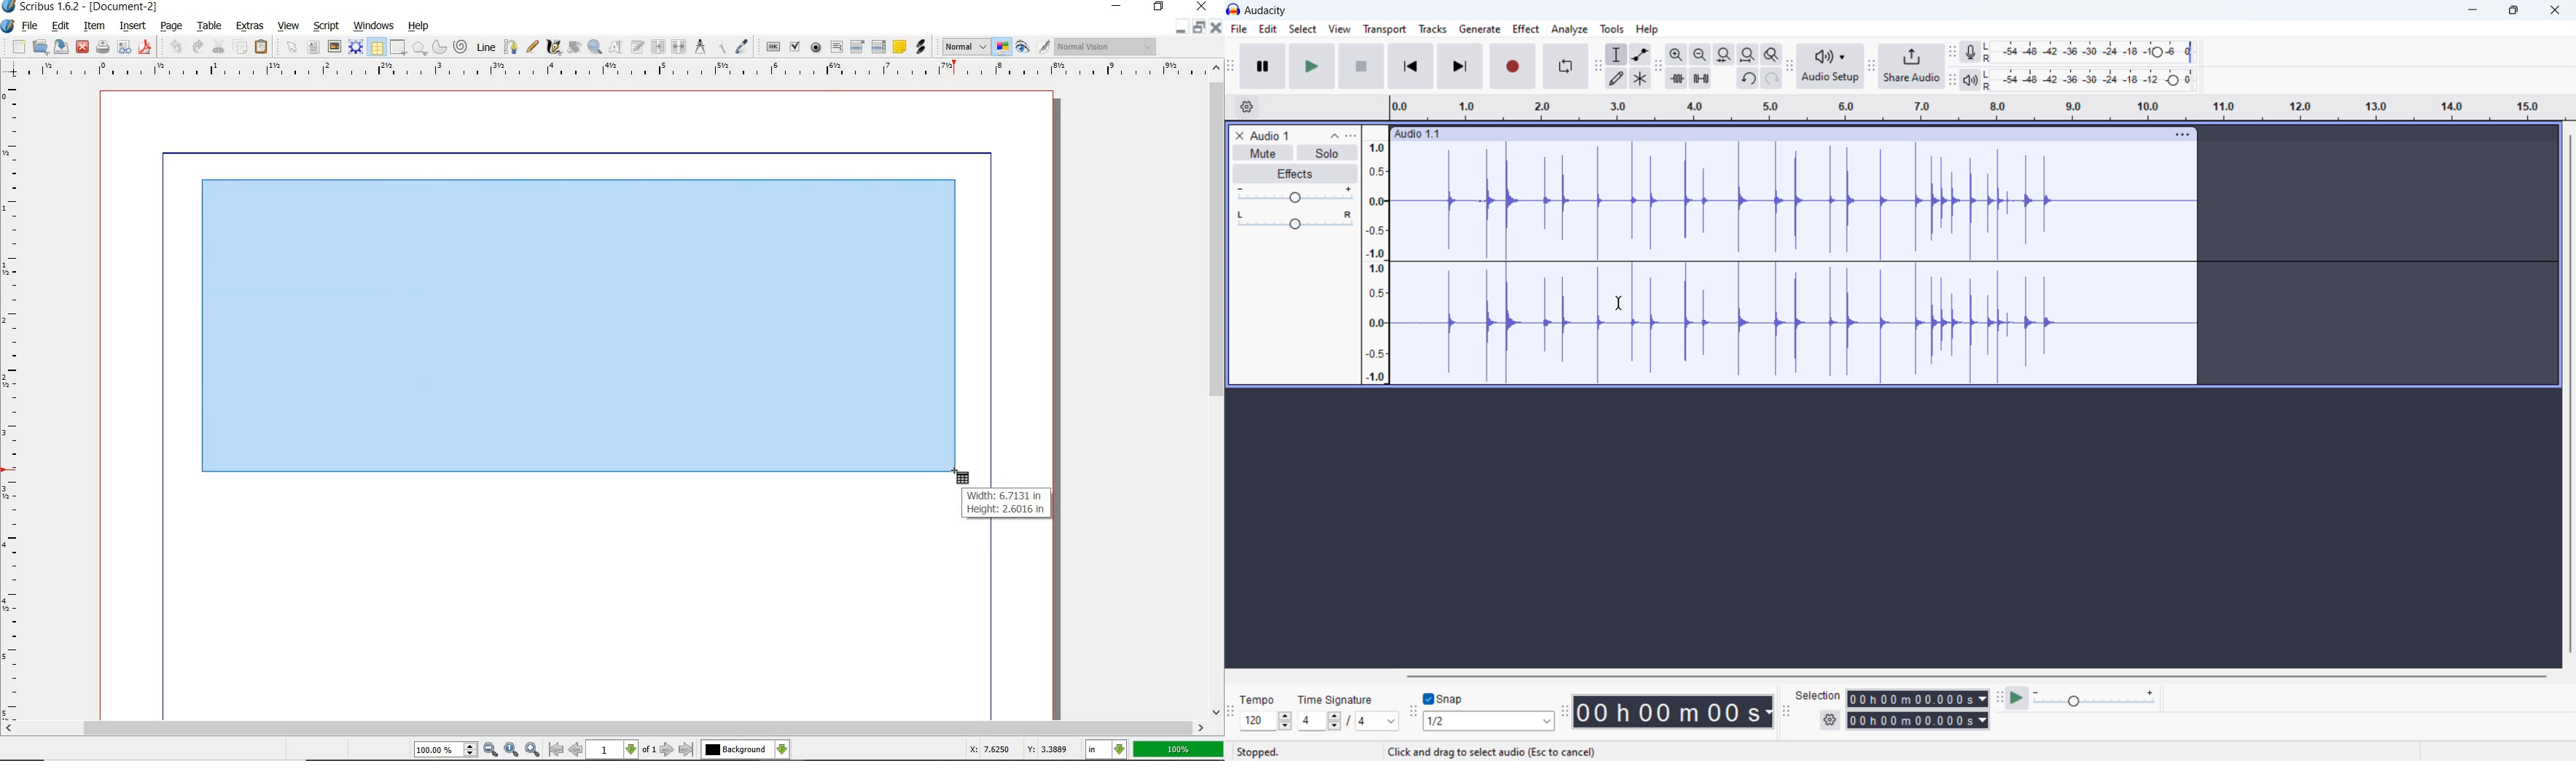 This screenshot has width=2576, height=784. What do you see at coordinates (1239, 136) in the screenshot?
I see `delete audio` at bounding box center [1239, 136].